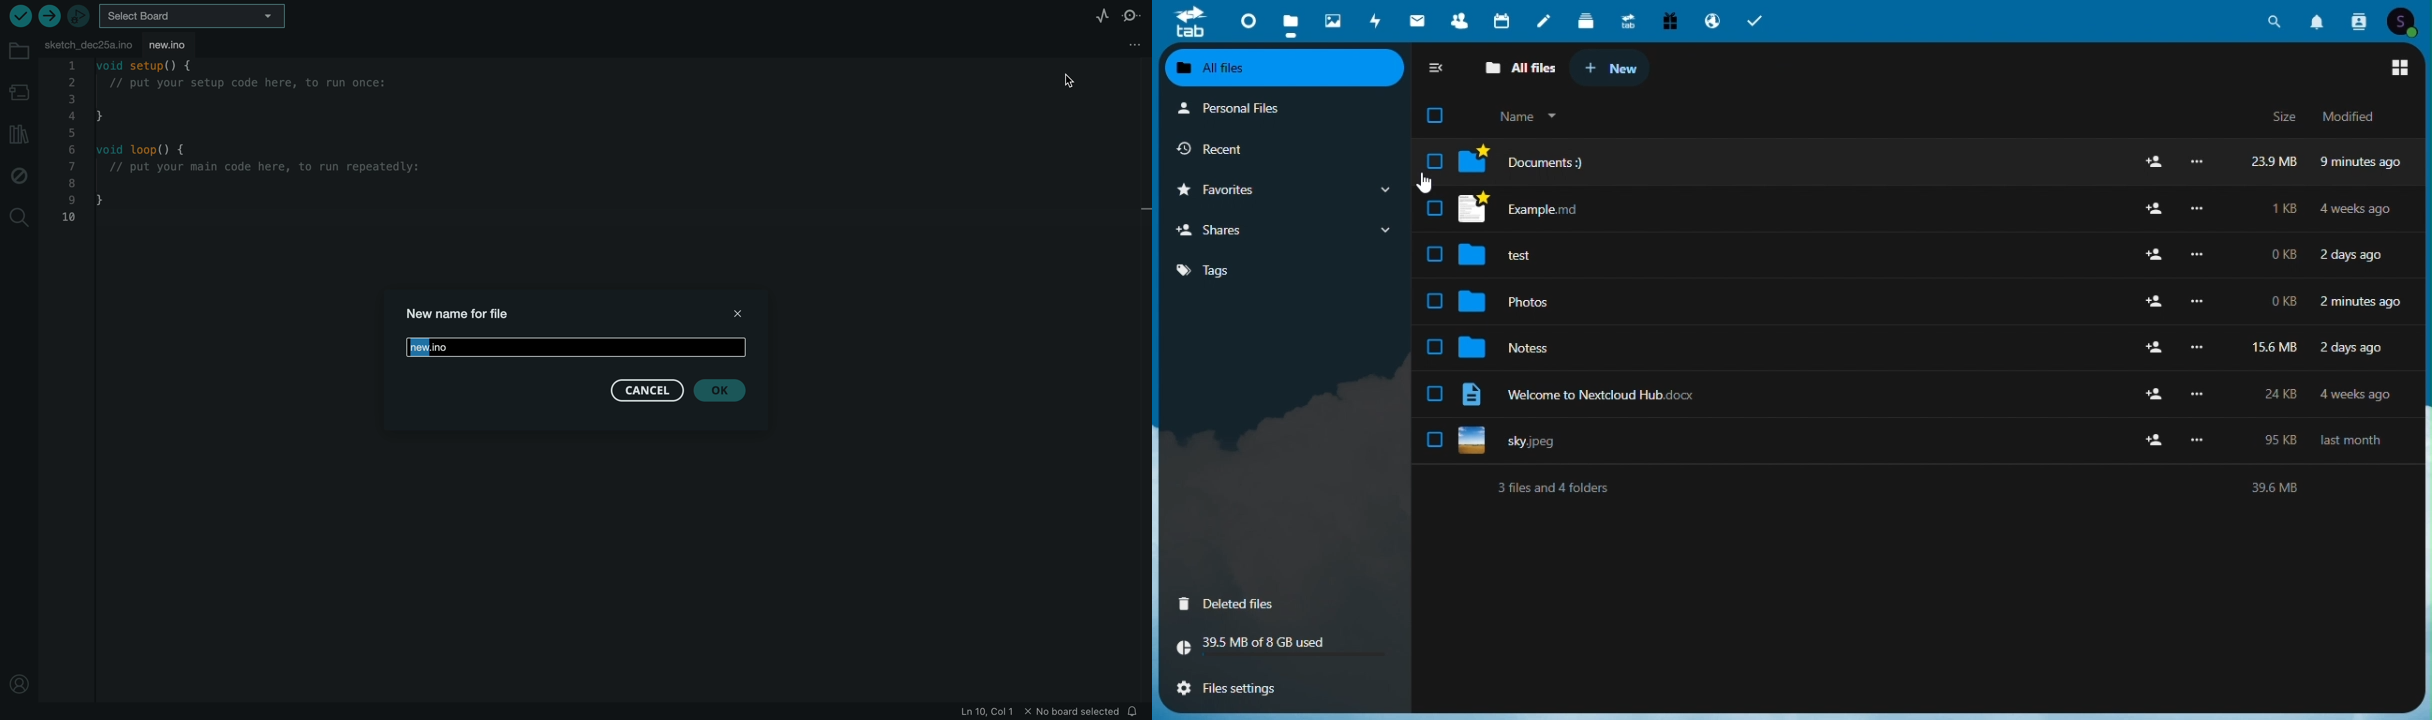 The width and height of the screenshot is (2436, 728). What do you see at coordinates (1934, 391) in the screenshot?
I see `Files` at bounding box center [1934, 391].